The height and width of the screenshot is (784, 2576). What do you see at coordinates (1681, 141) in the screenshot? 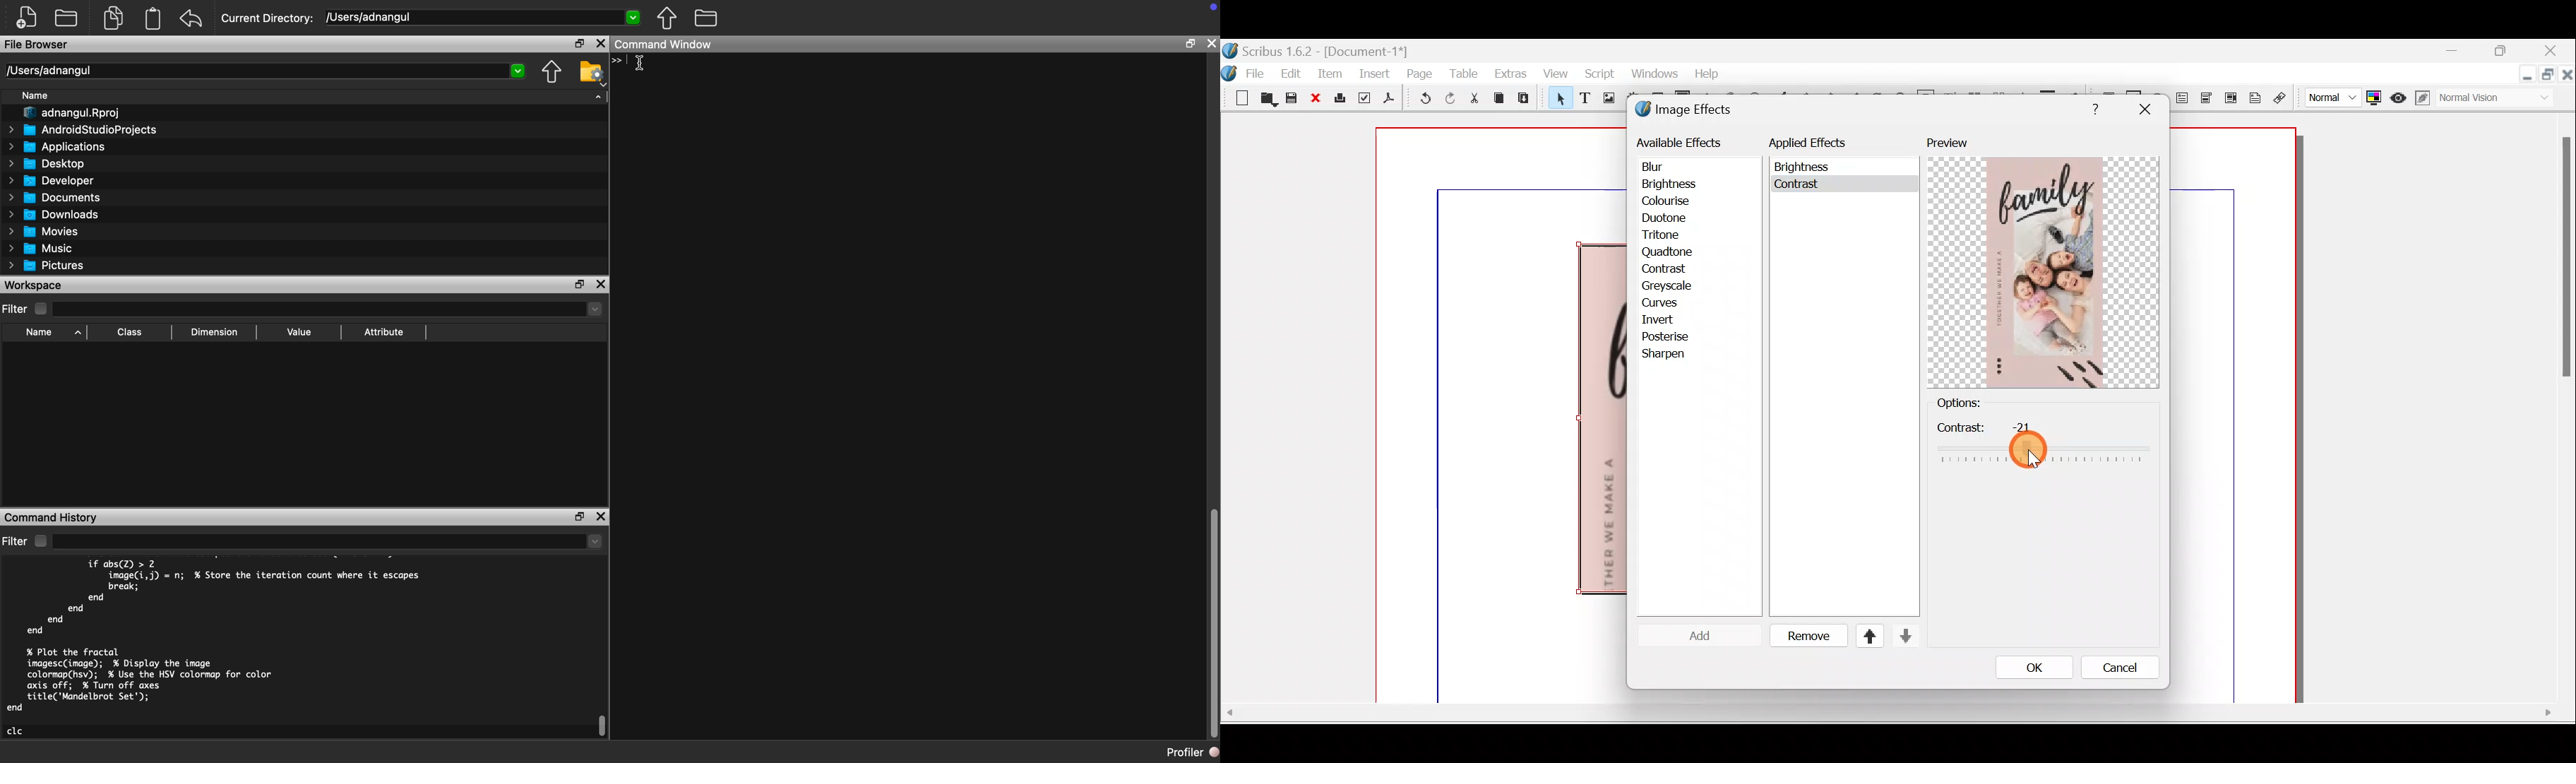
I see `Available effects` at bounding box center [1681, 141].